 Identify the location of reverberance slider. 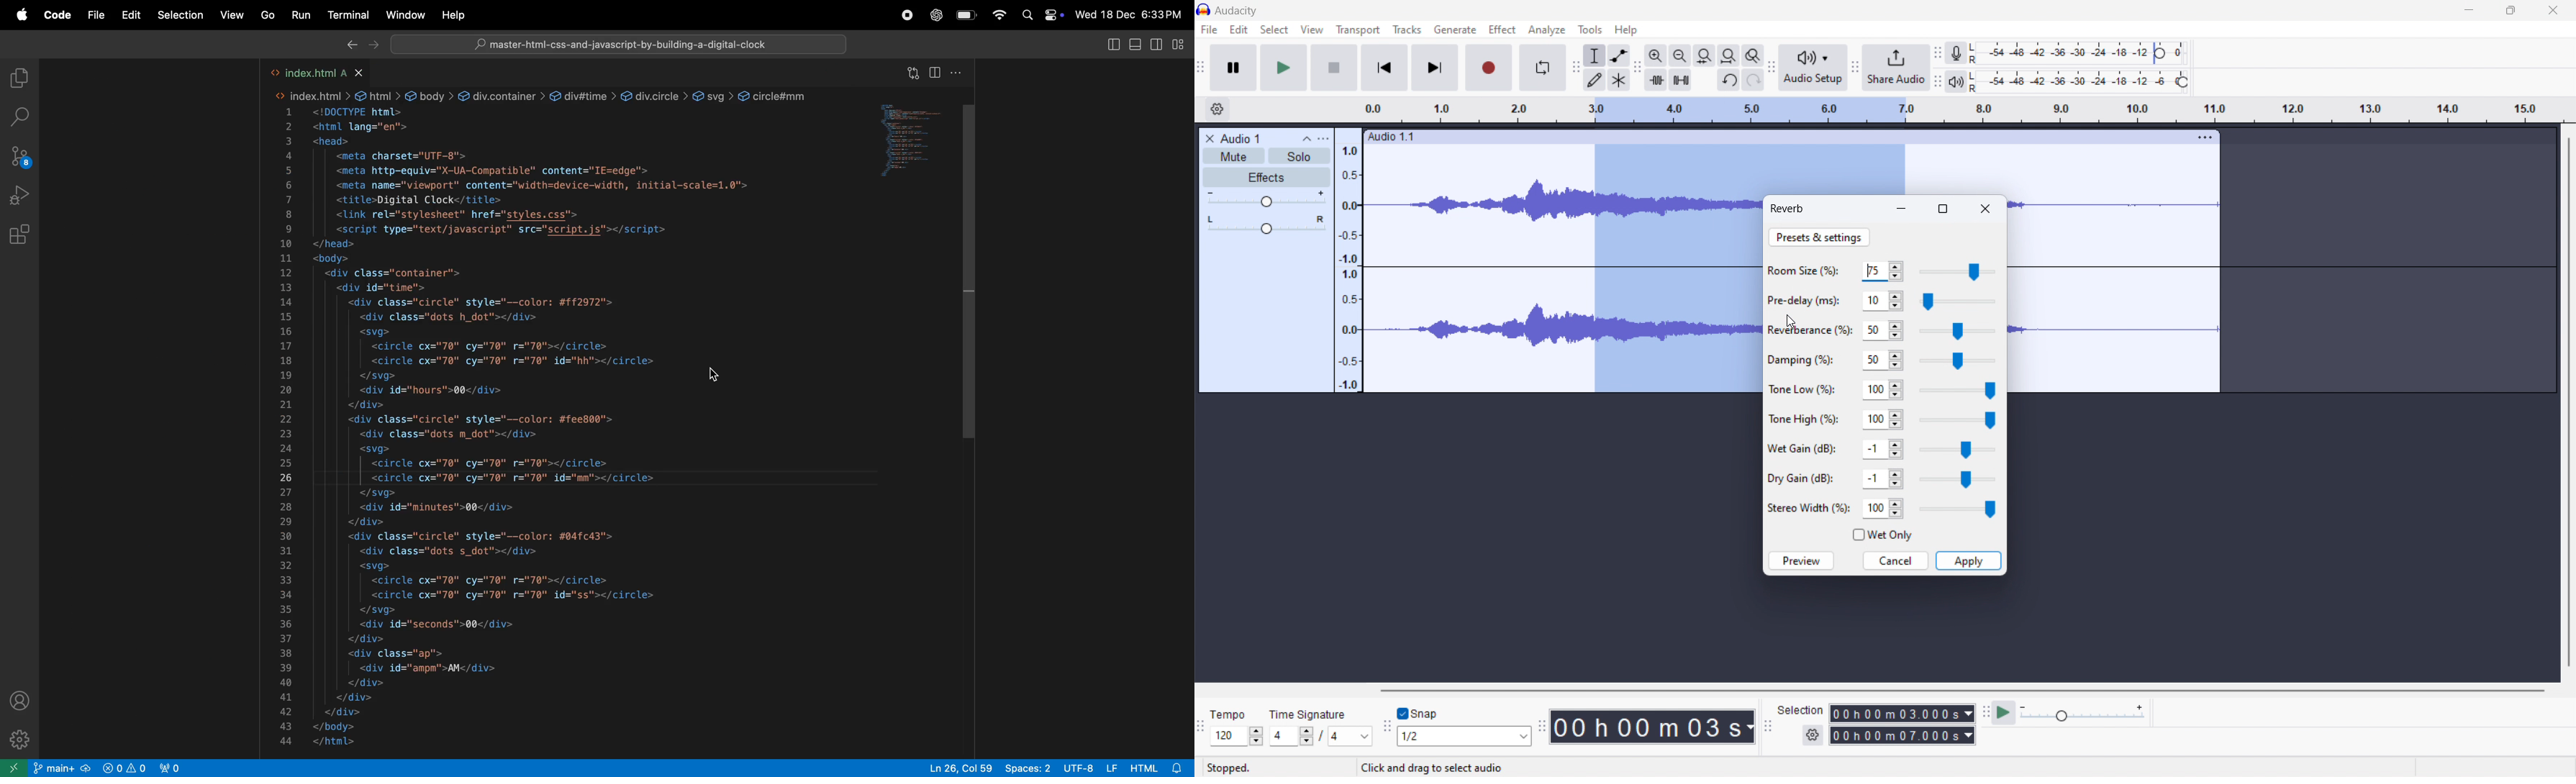
(1956, 330).